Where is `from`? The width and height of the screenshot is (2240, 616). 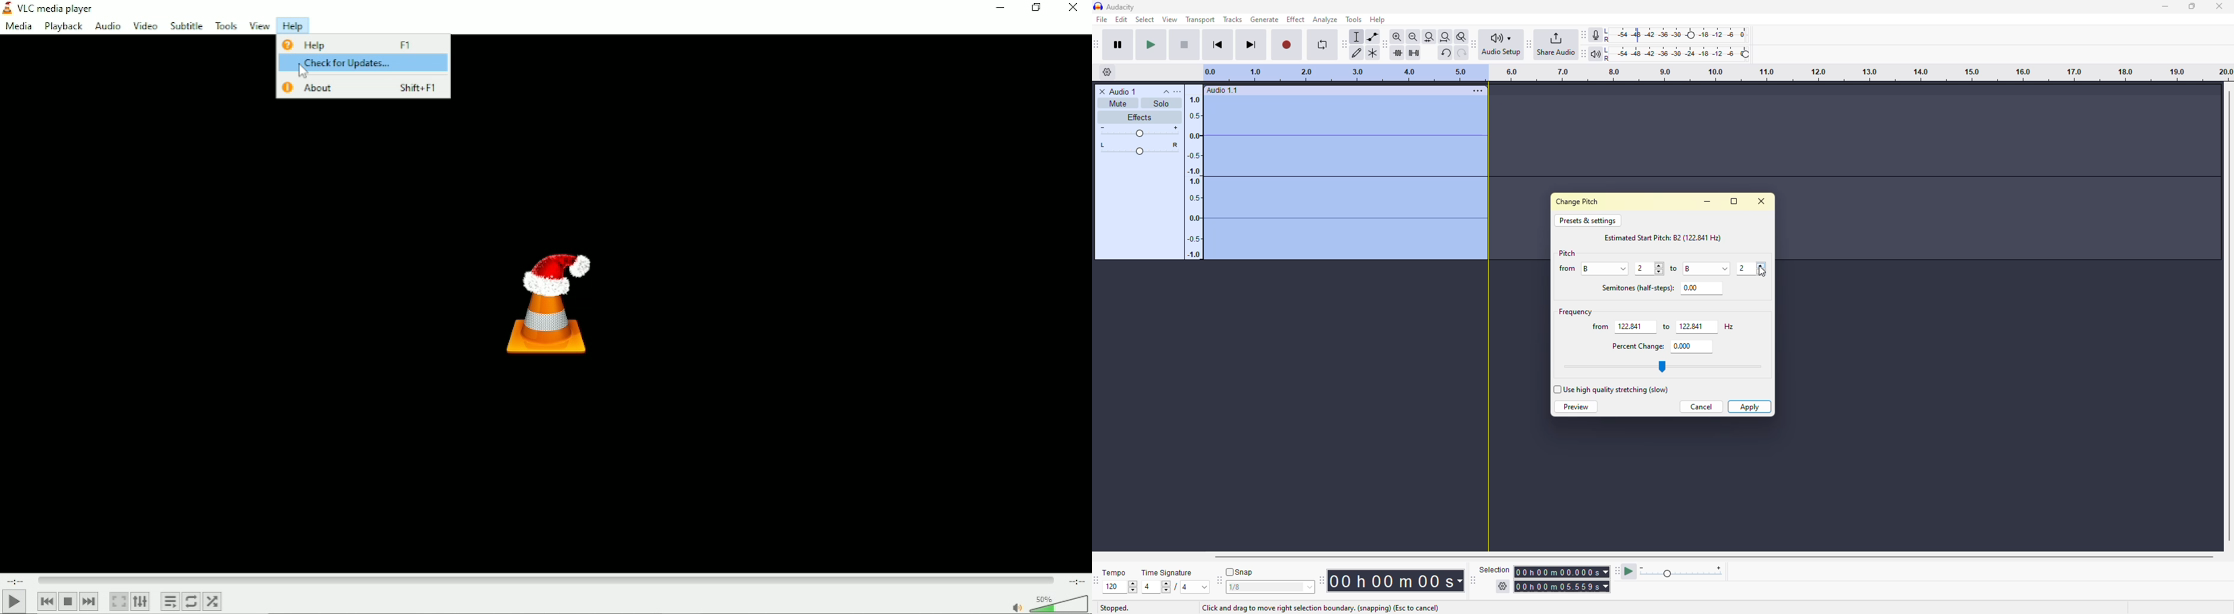
from is located at coordinates (1567, 269).